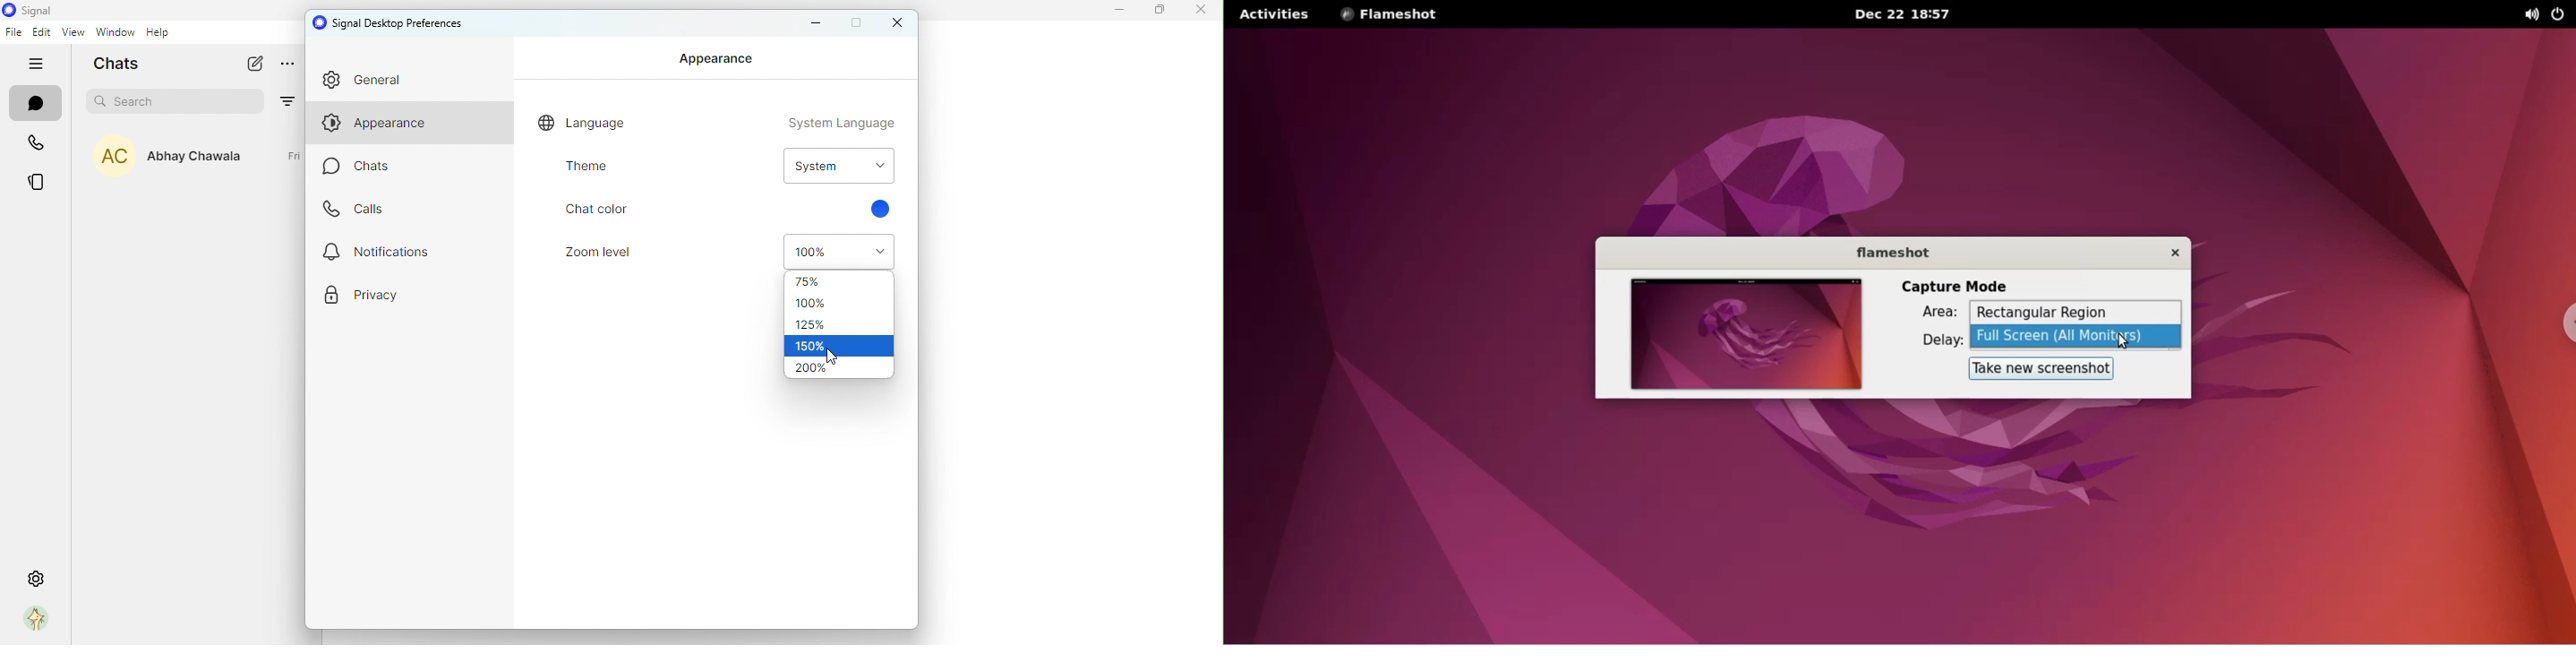  I want to click on hide tabs, so click(34, 64).